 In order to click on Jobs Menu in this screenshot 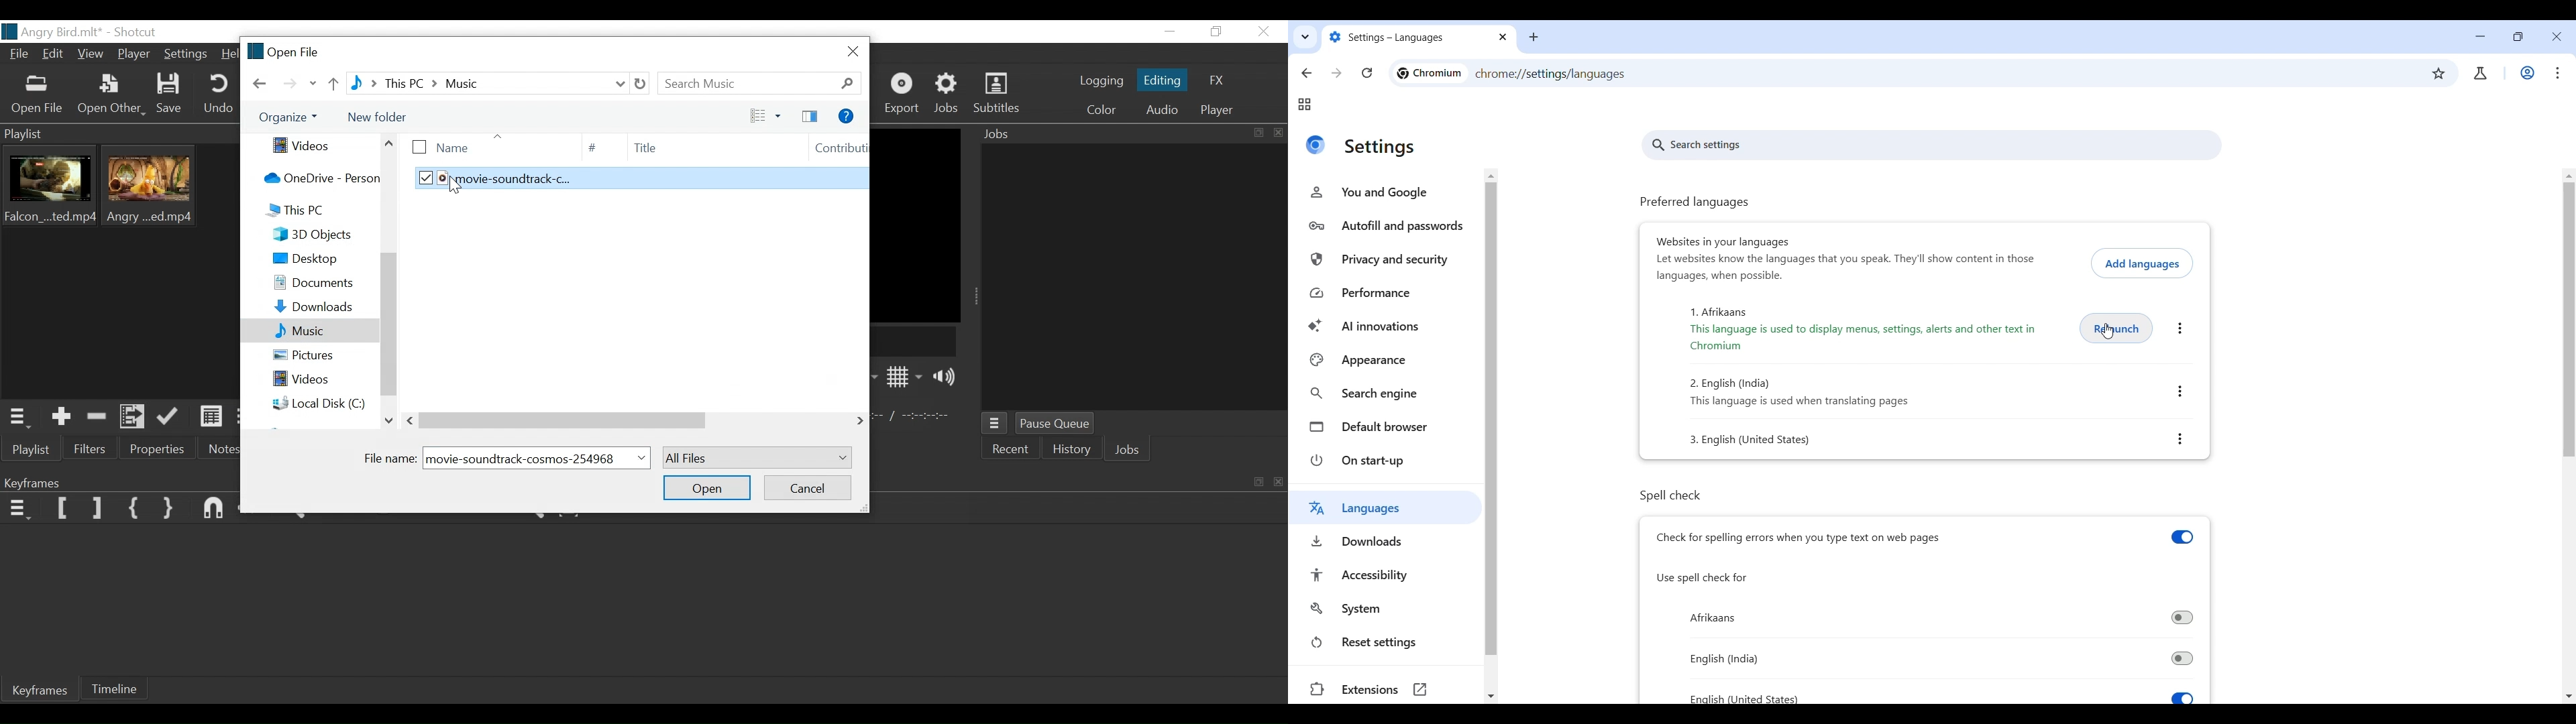, I will do `click(998, 424)`.